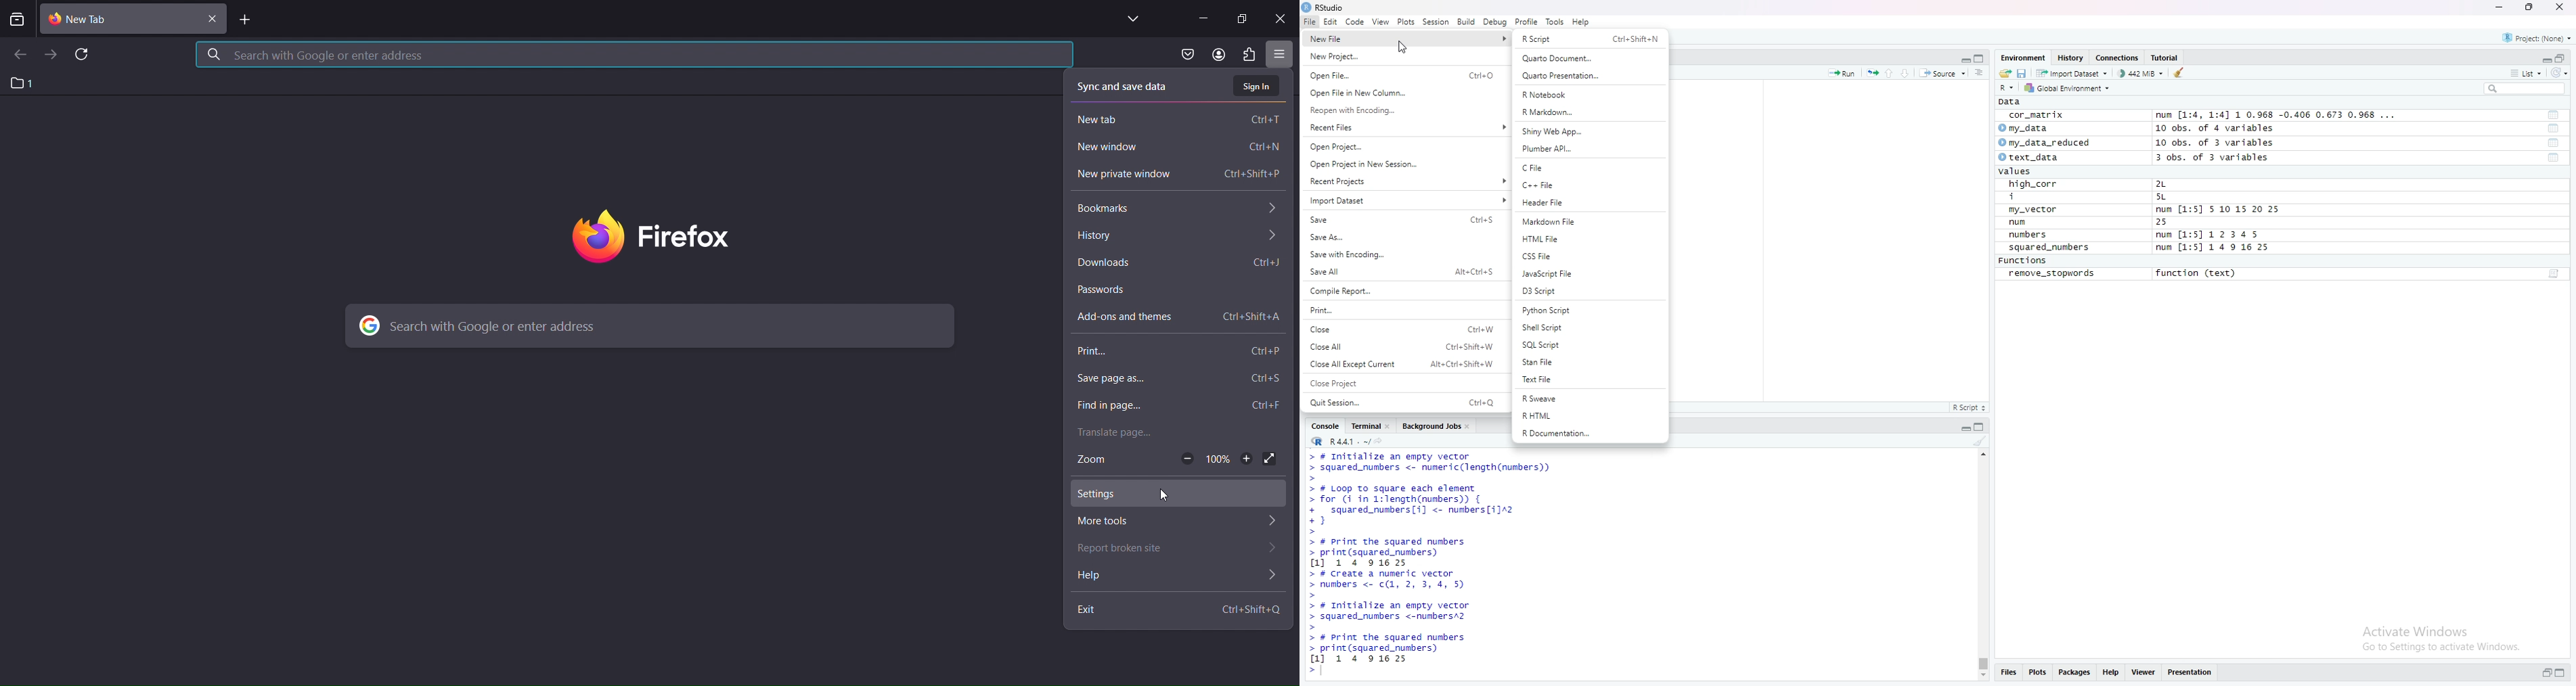 Image resolution: width=2576 pixels, height=700 pixels. I want to click on report broken site, so click(1179, 548).